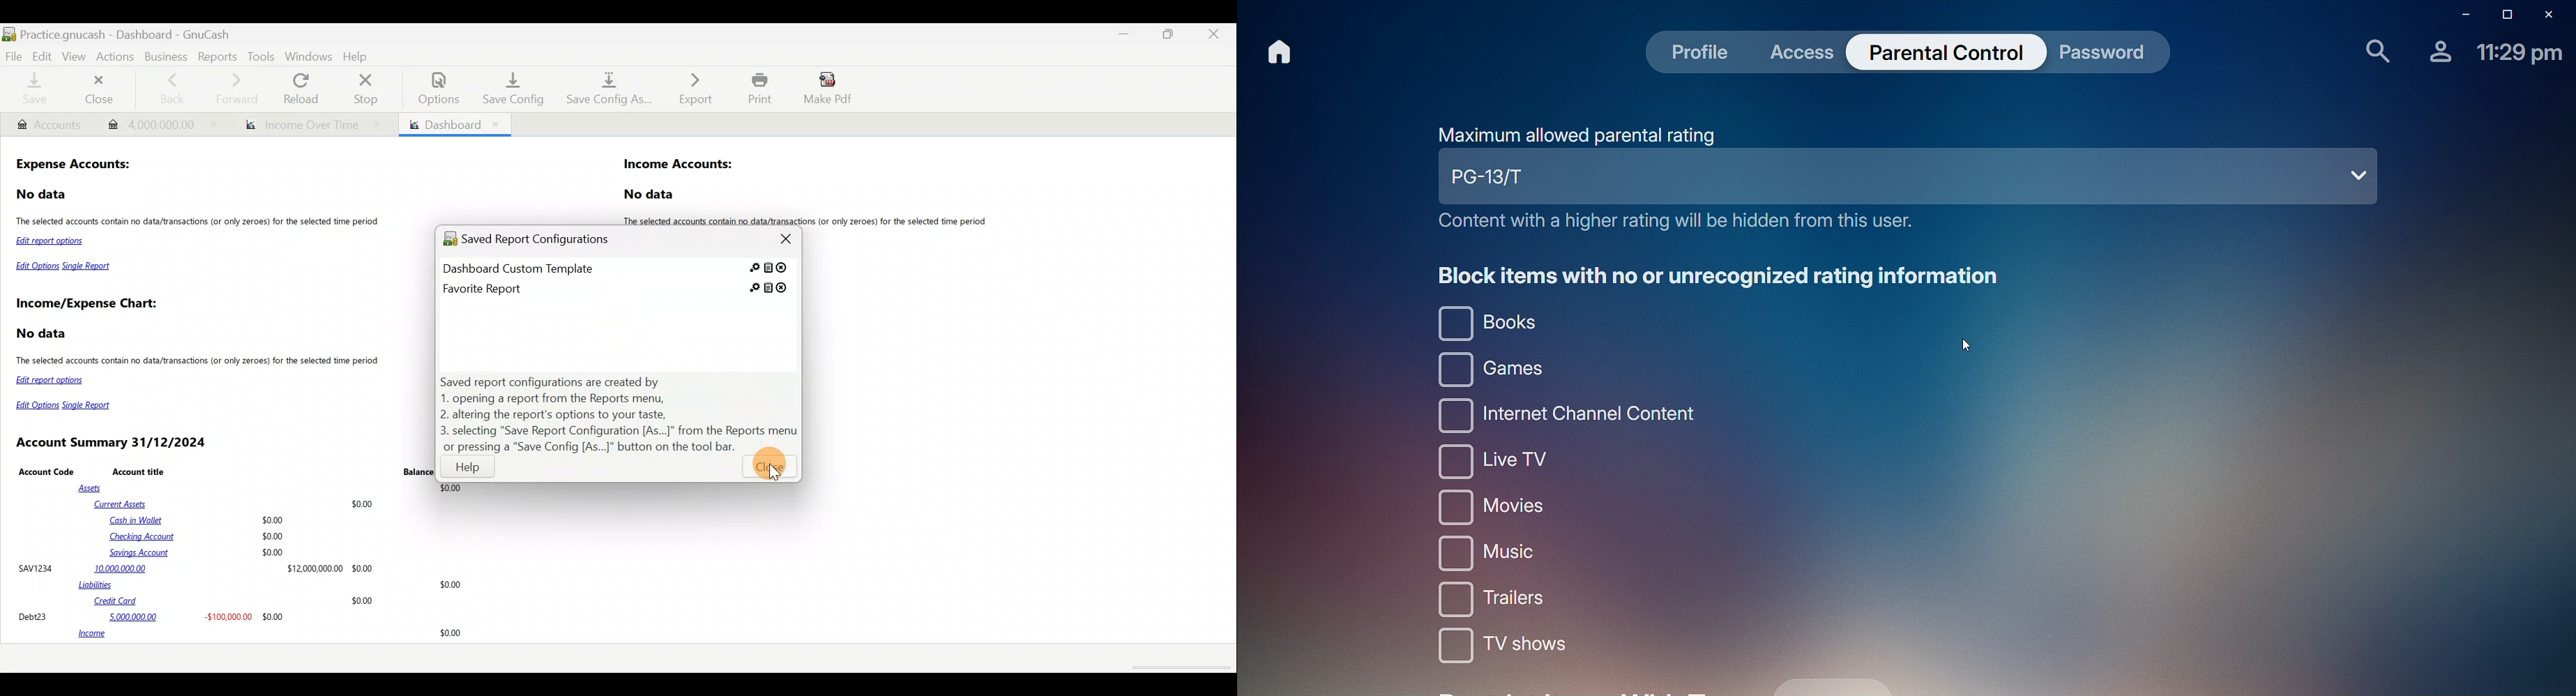 This screenshot has height=700, width=2576. I want to click on Edit Options Single Report, so click(64, 269).